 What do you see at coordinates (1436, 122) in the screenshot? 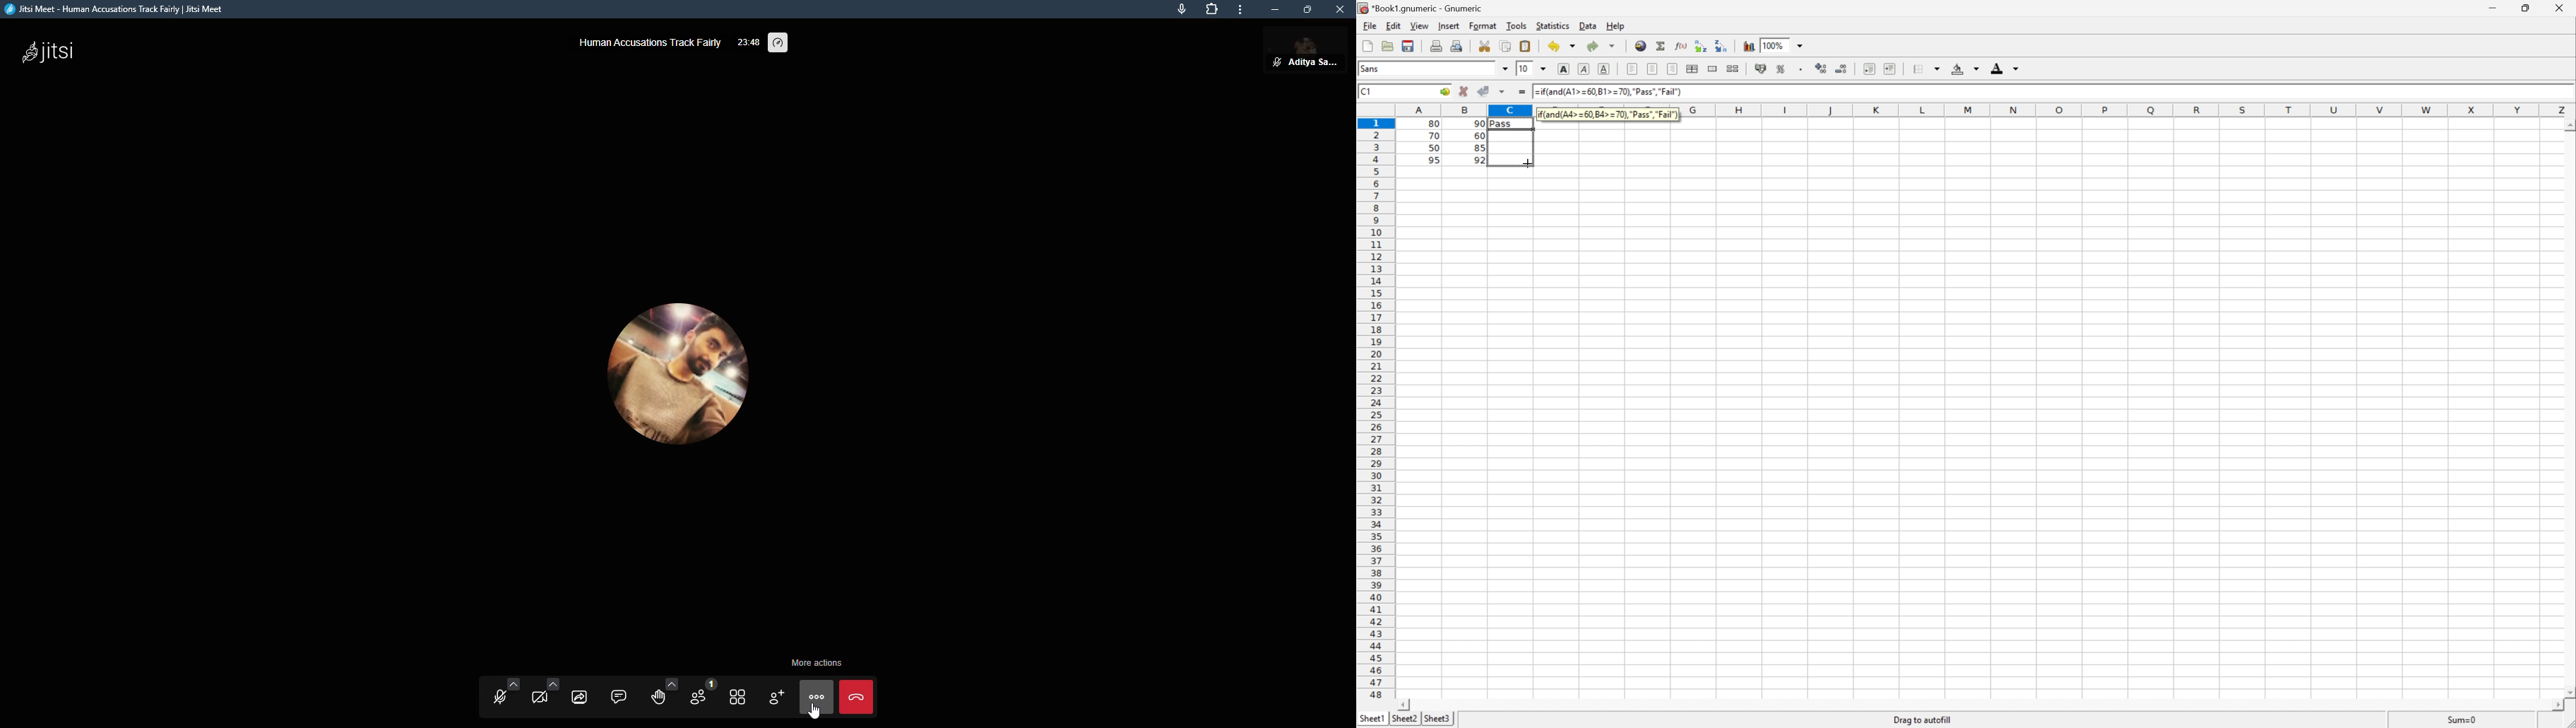
I see `80` at bounding box center [1436, 122].